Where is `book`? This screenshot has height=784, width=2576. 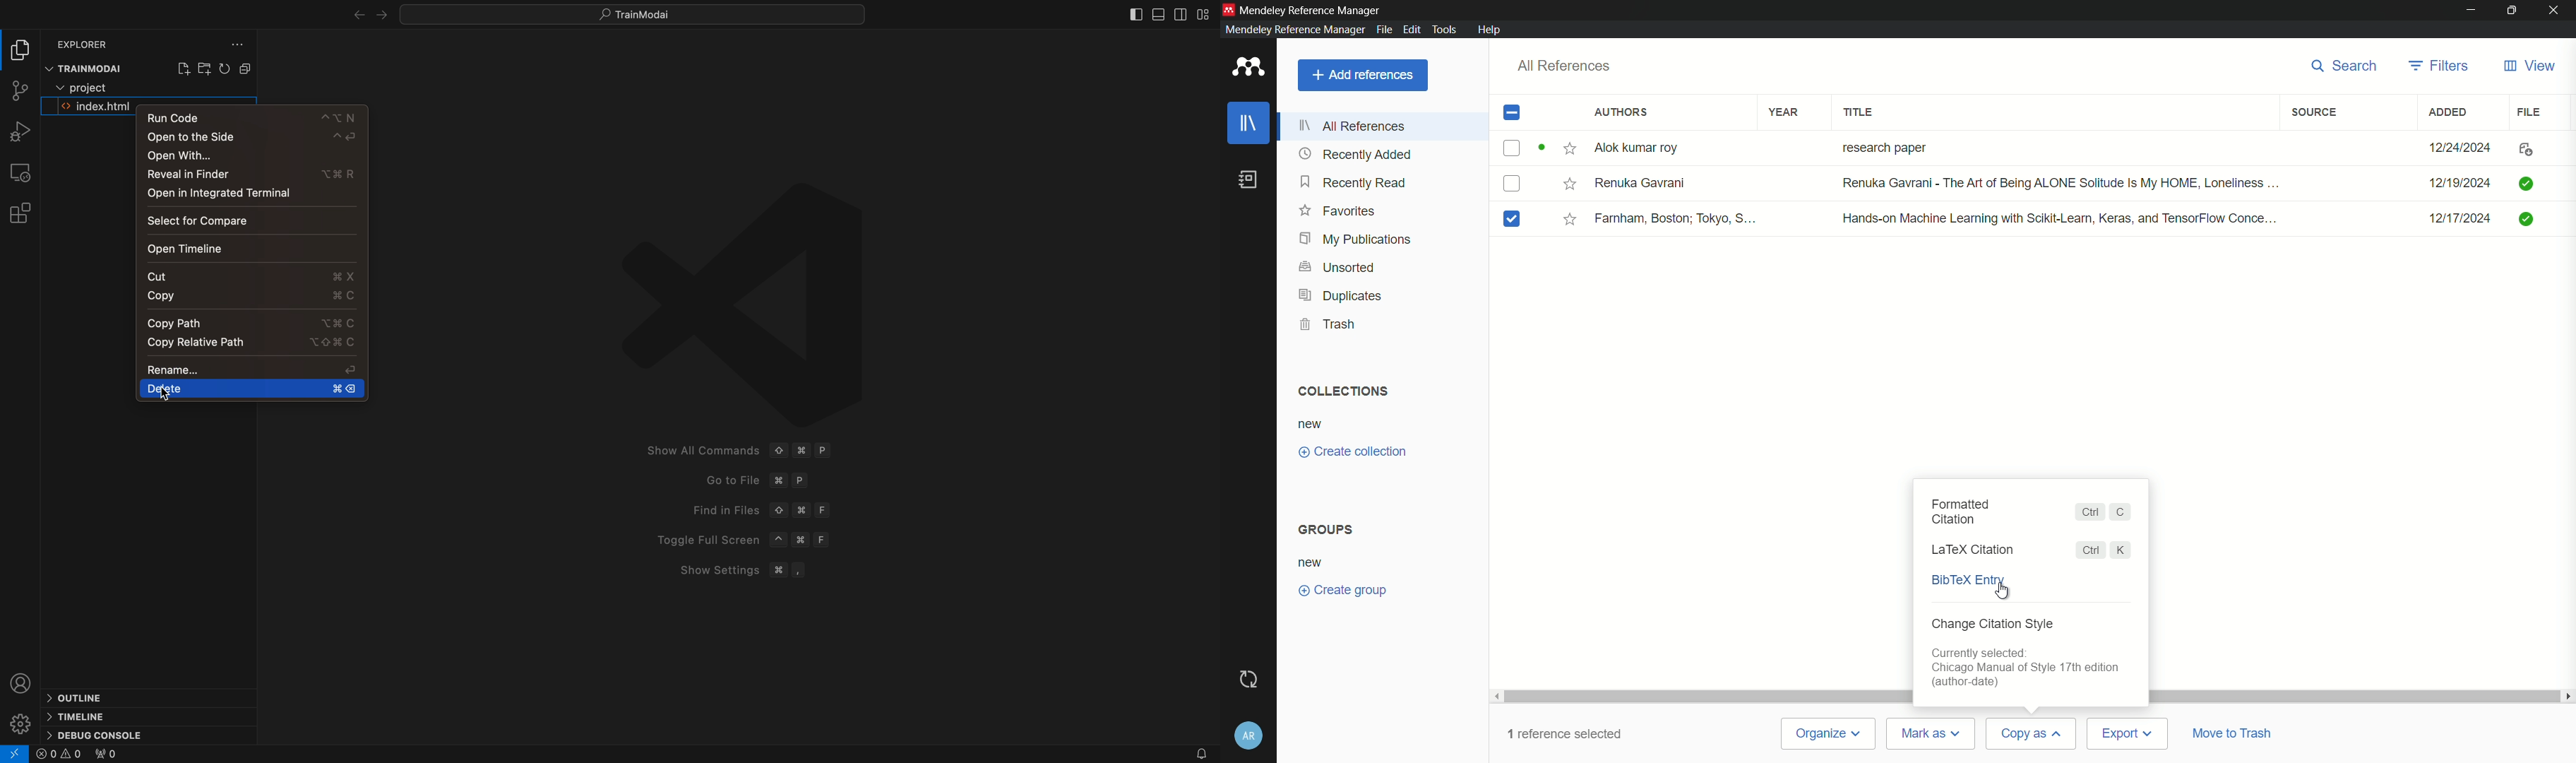 book is located at coordinates (1248, 180).